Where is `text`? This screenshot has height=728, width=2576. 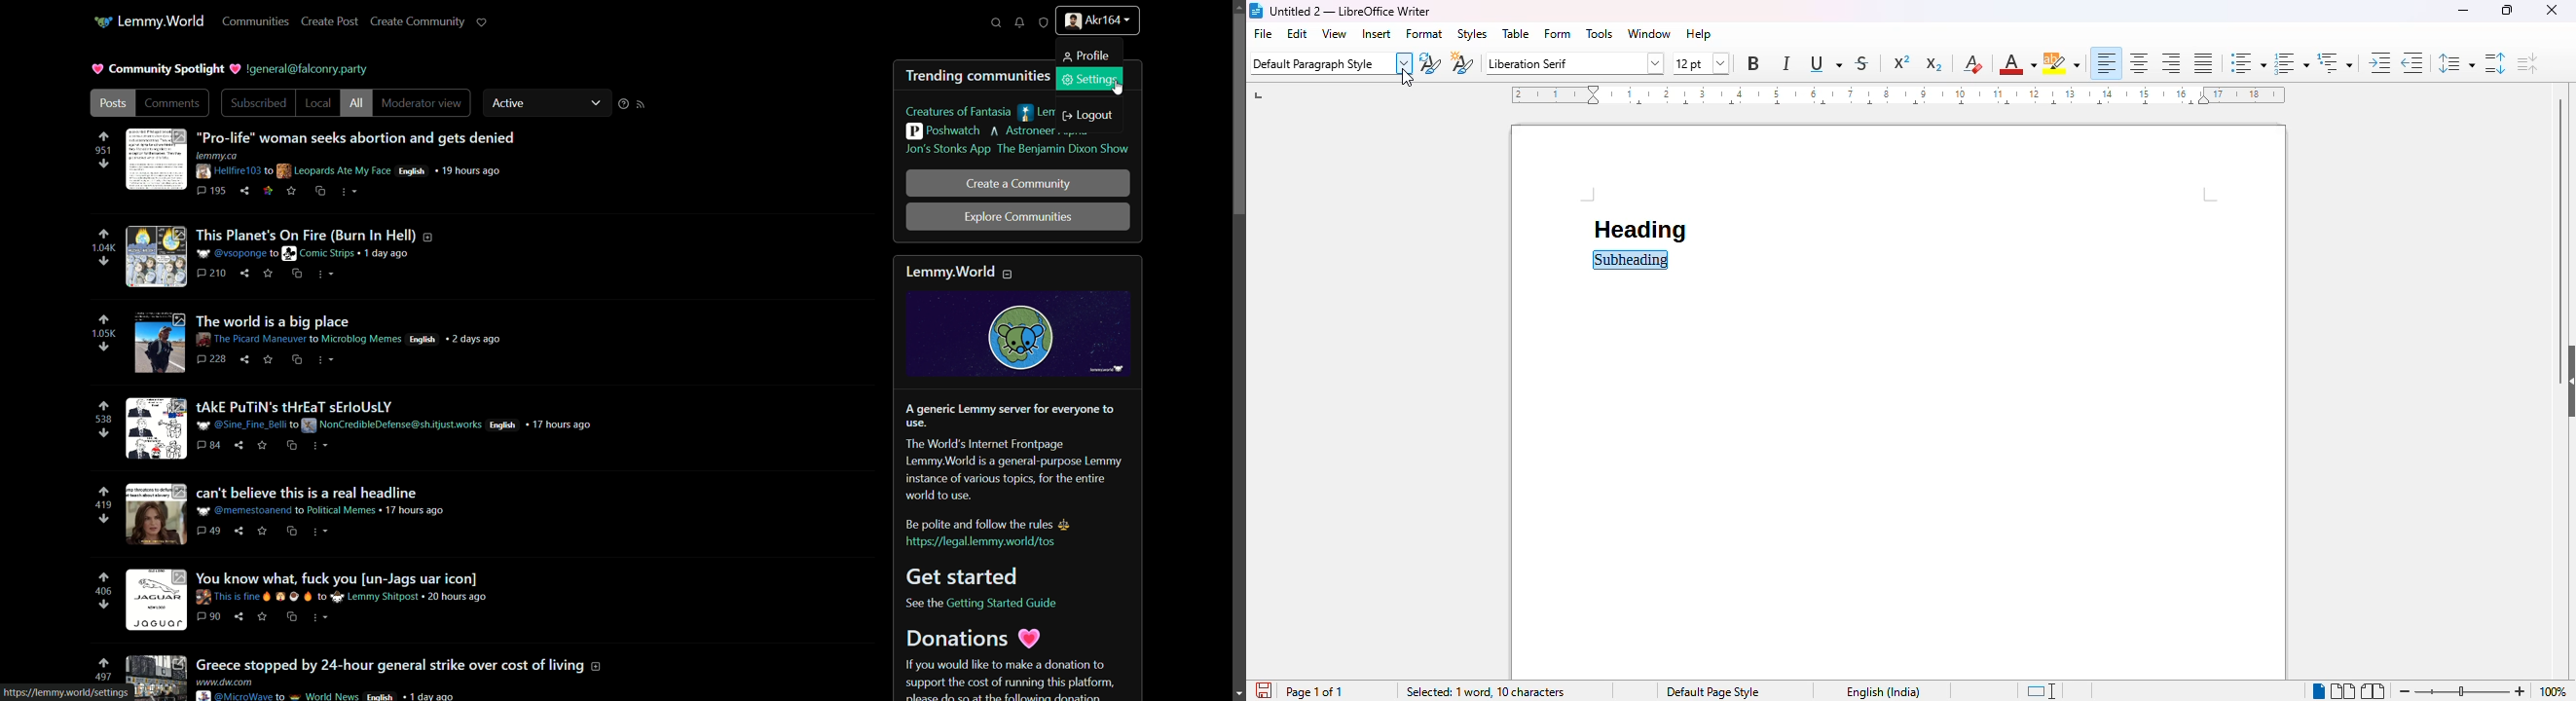 text is located at coordinates (311, 71).